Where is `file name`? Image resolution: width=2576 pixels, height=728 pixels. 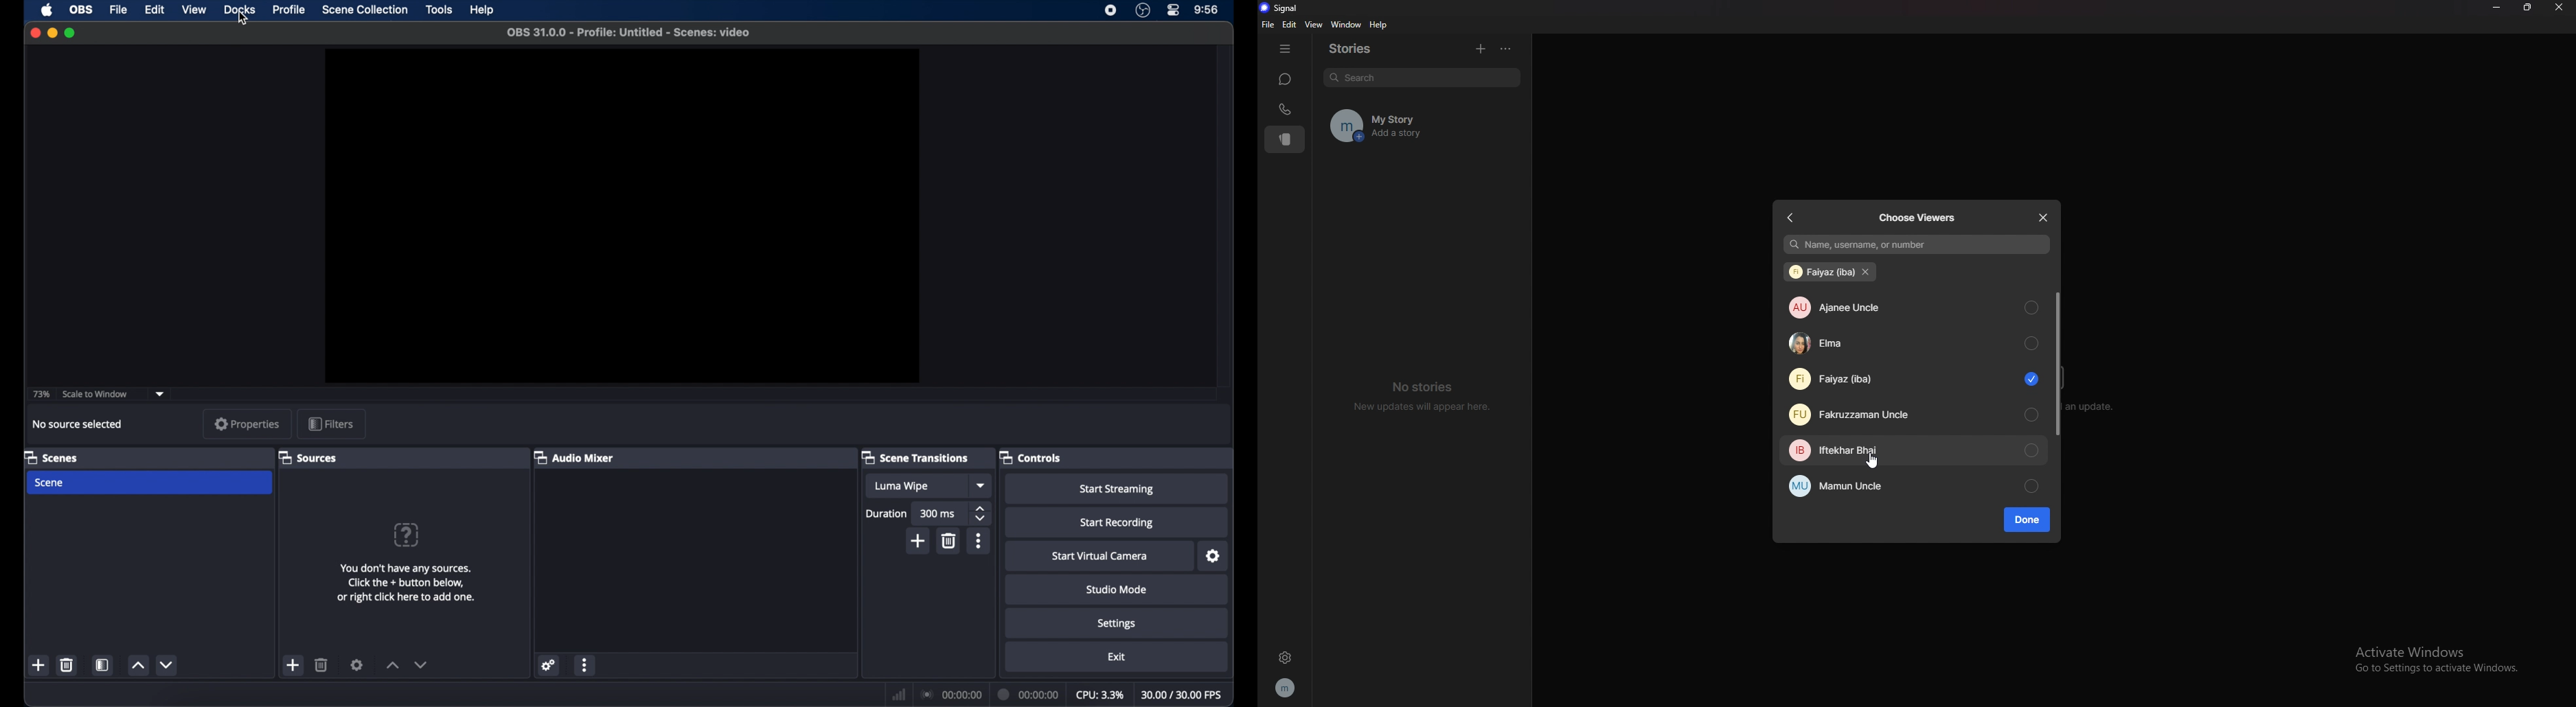
file name is located at coordinates (628, 33).